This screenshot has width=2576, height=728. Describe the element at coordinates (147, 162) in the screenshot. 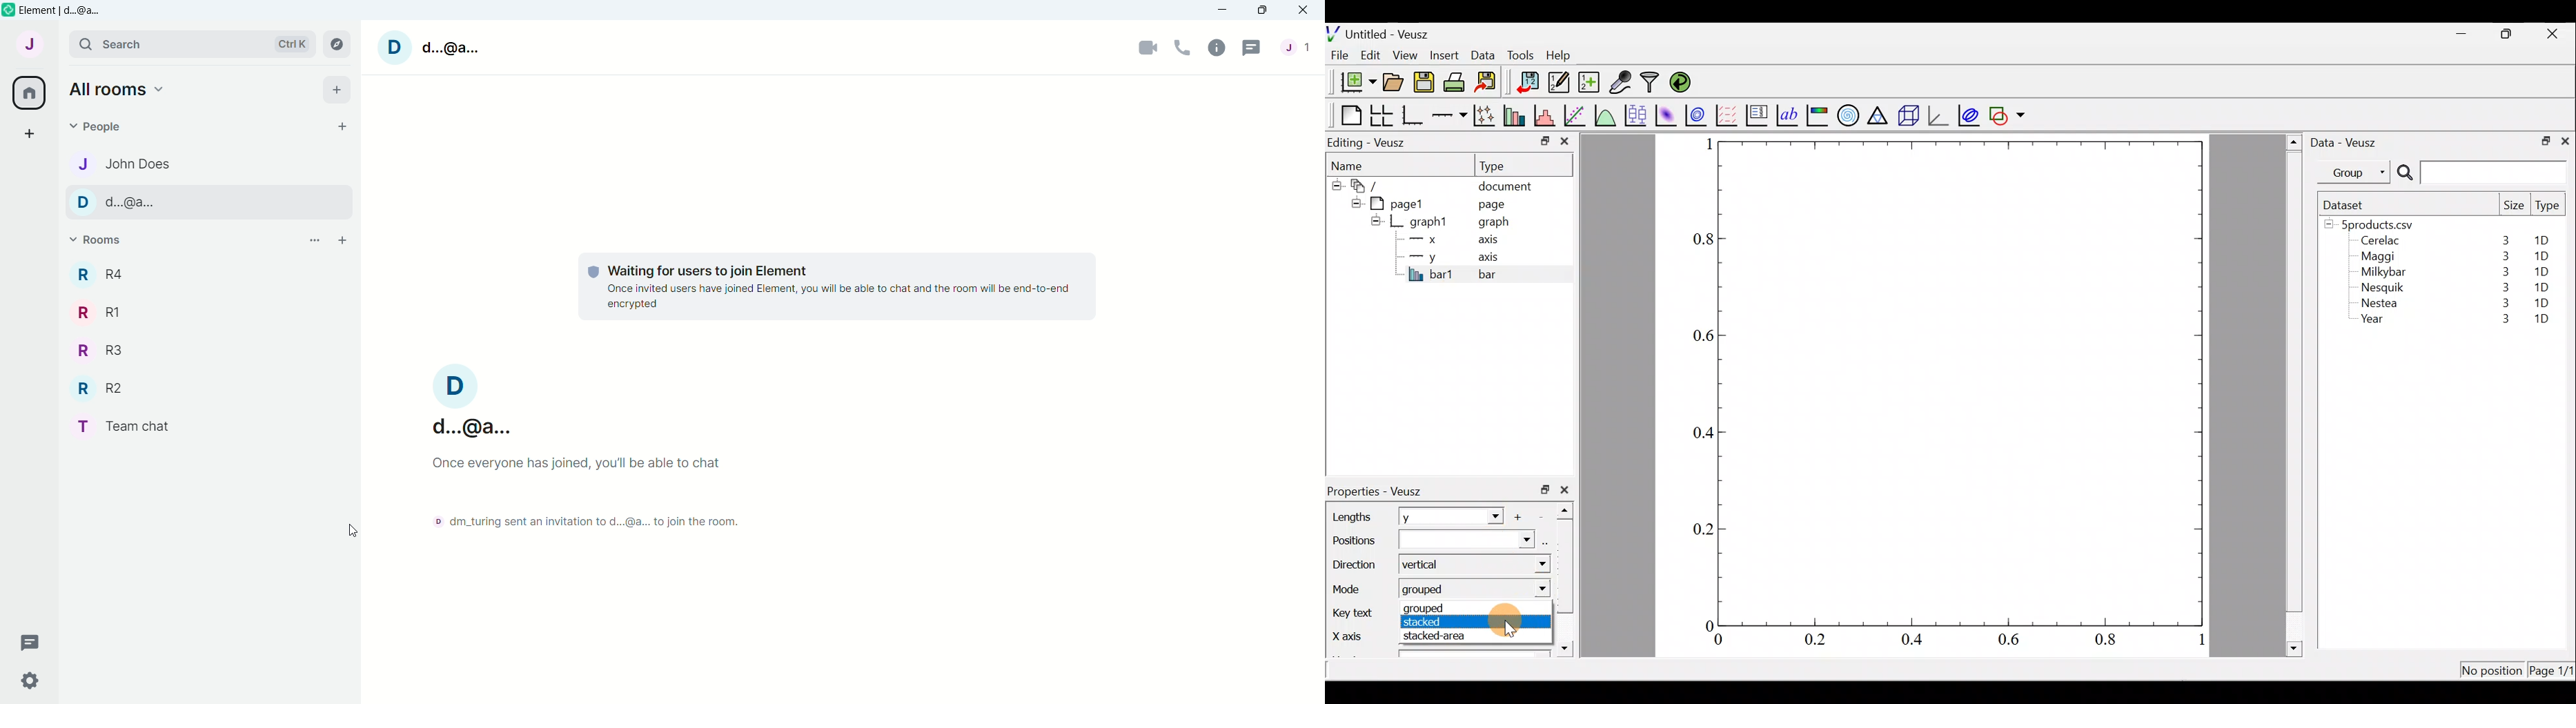

I see `Contact name` at that location.